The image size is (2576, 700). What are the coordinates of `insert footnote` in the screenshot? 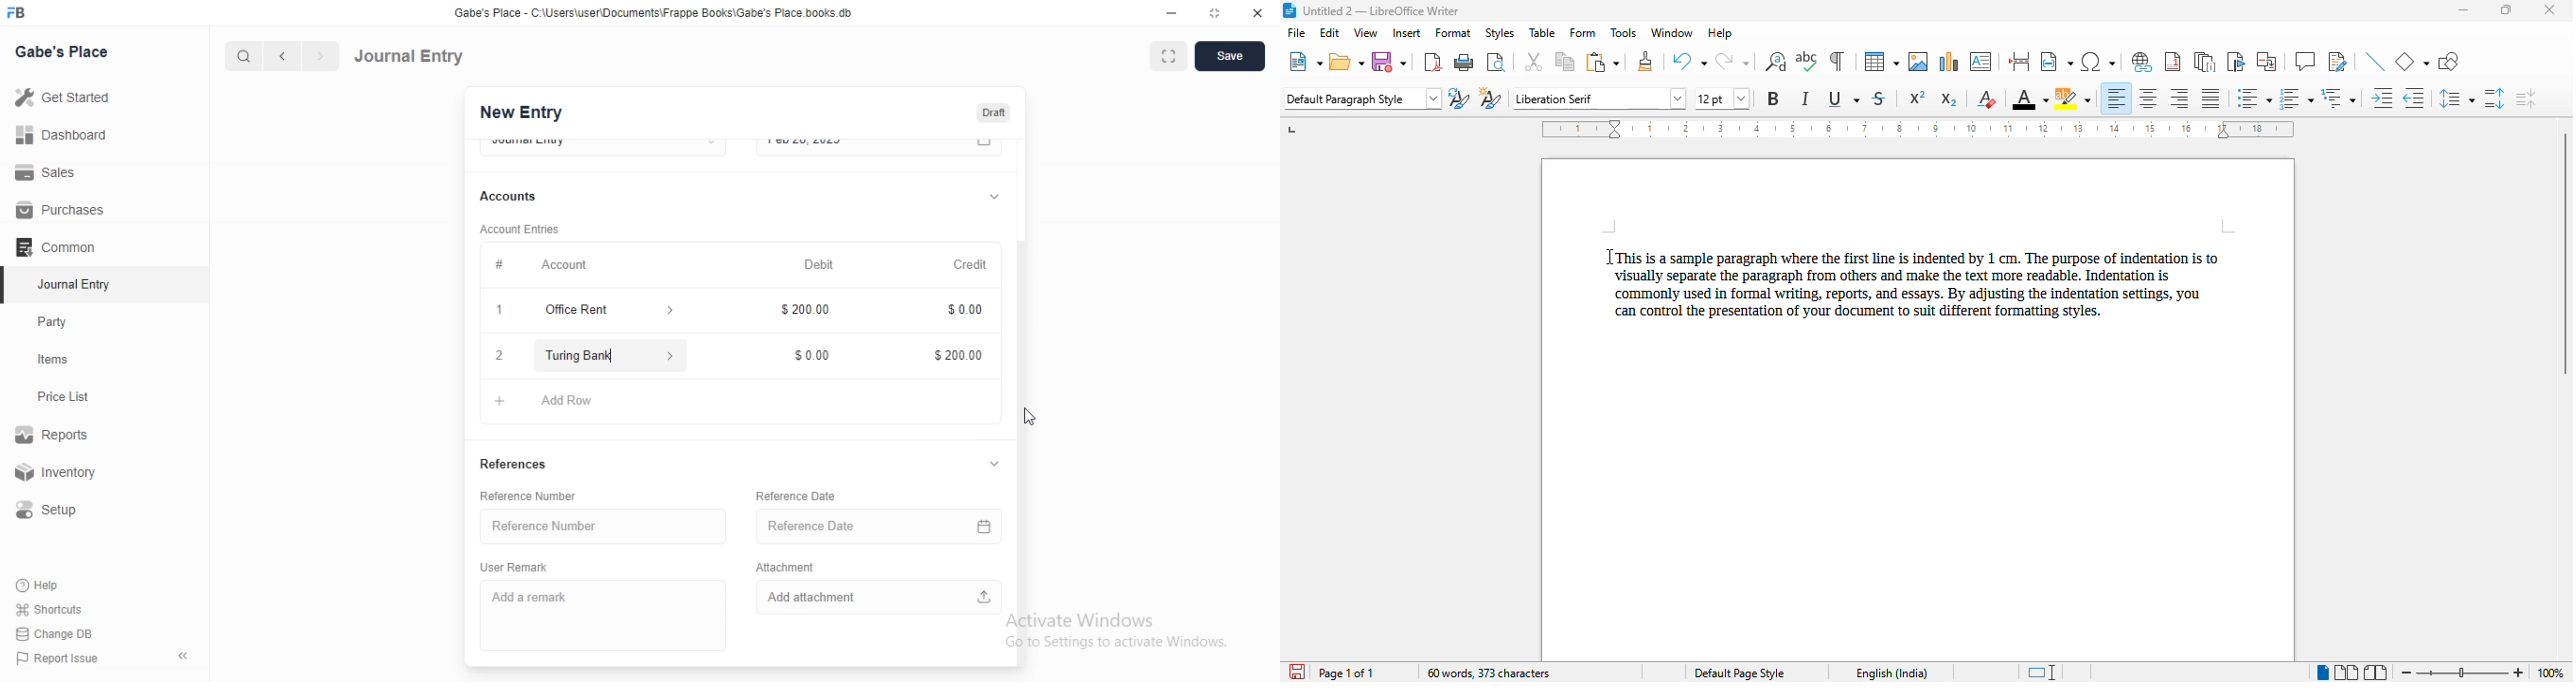 It's located at (2173, 62).